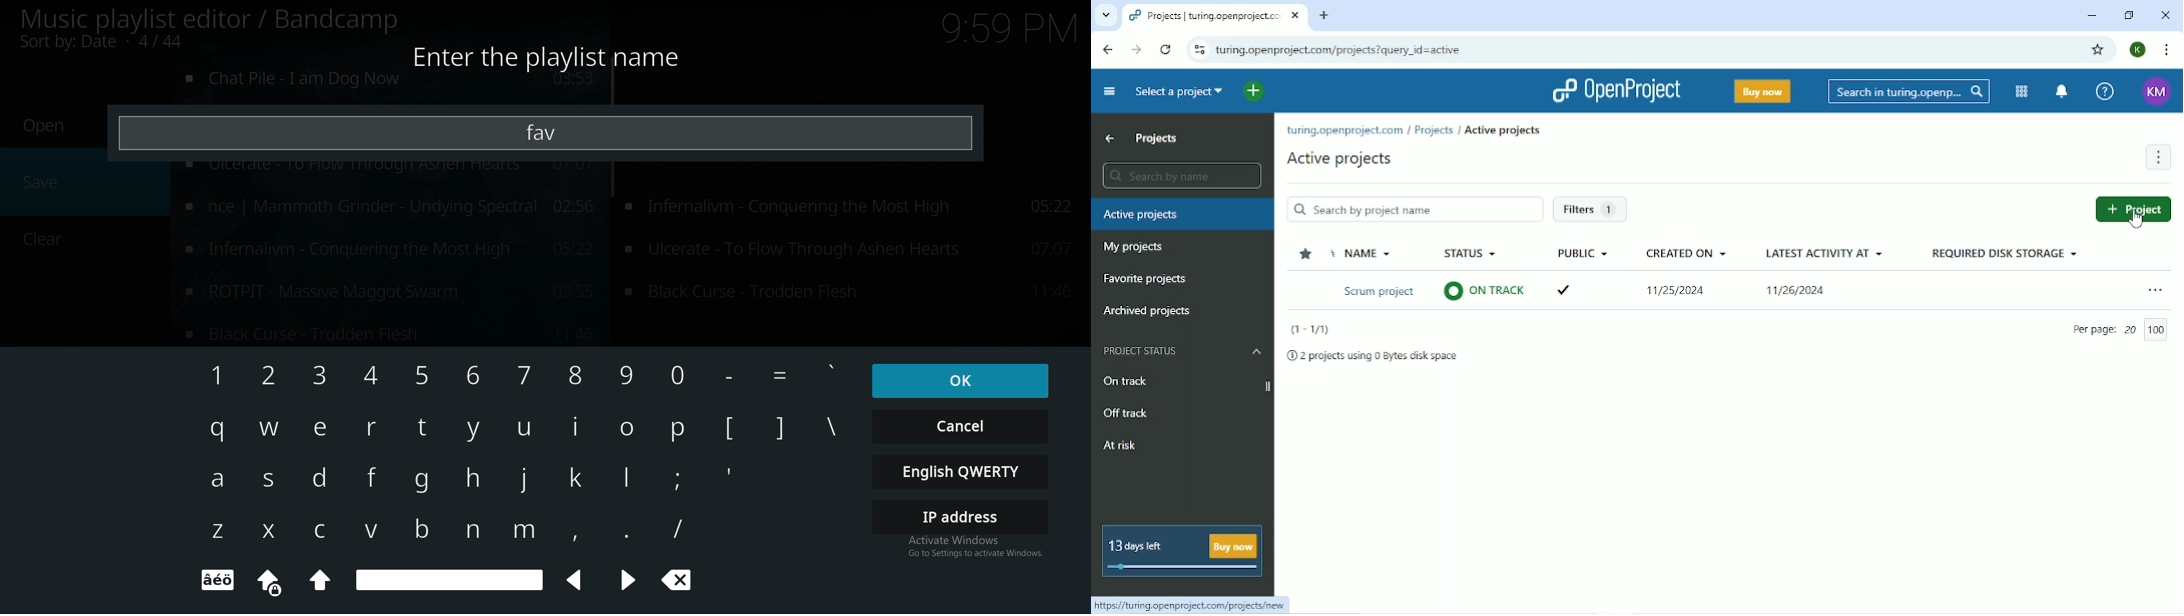 The height and width of the screenshot is (616, 2184). What do you see at coordinates (210, 375) in the screenshot?
I see `keyboard input` at bounding box center [210, 375].